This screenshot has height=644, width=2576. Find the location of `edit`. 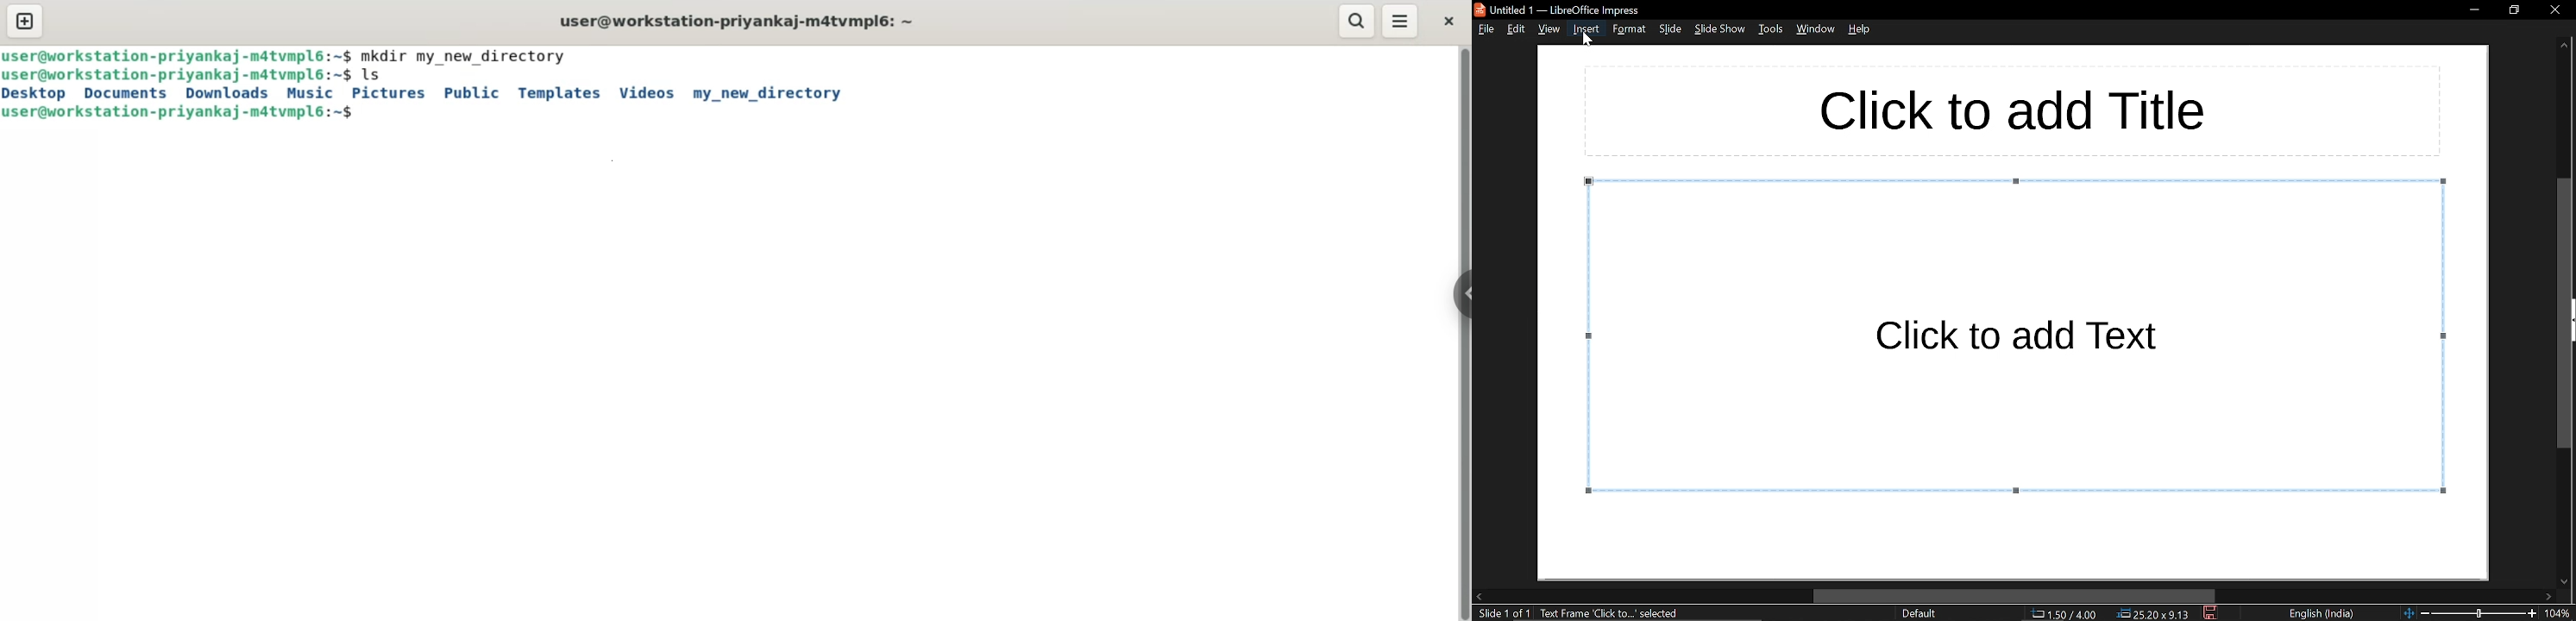

edit is located at coordinates (1517, 28).